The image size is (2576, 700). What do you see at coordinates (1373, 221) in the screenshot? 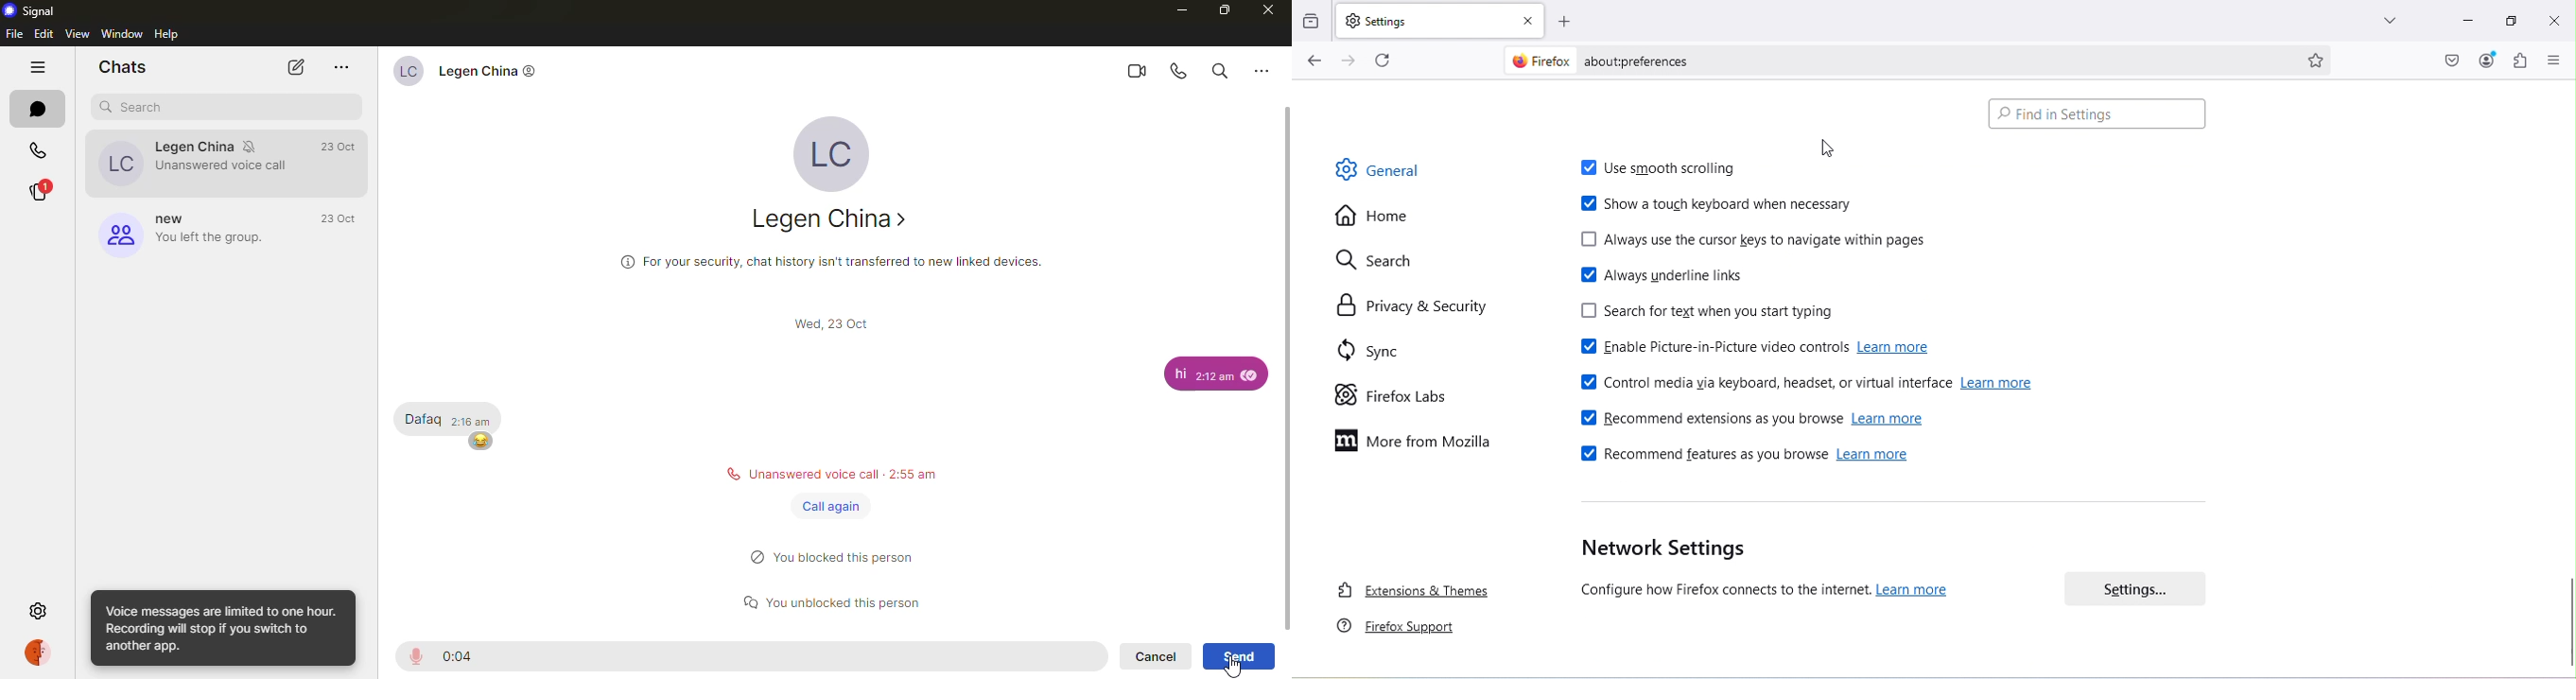
I see `Home` at bounding box center [1373, 221].